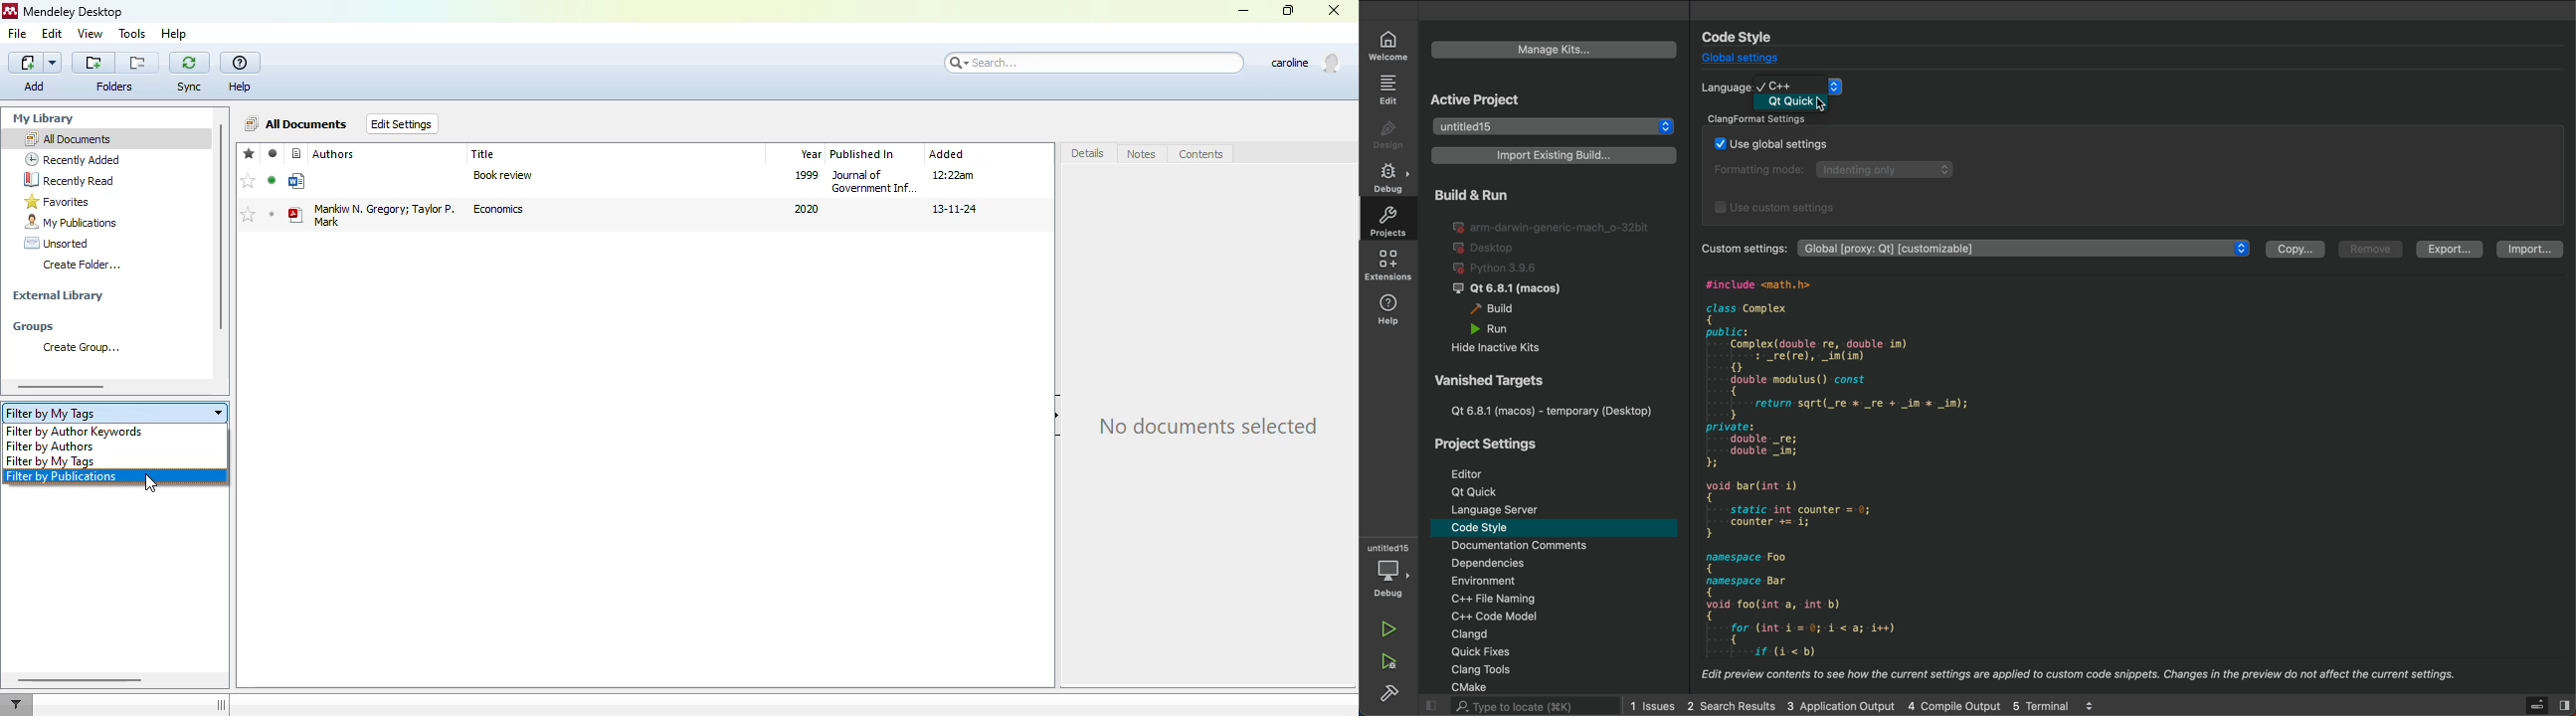 This screenshot has width=2576, height=728. I want to click on create folder, so click(82, 265).